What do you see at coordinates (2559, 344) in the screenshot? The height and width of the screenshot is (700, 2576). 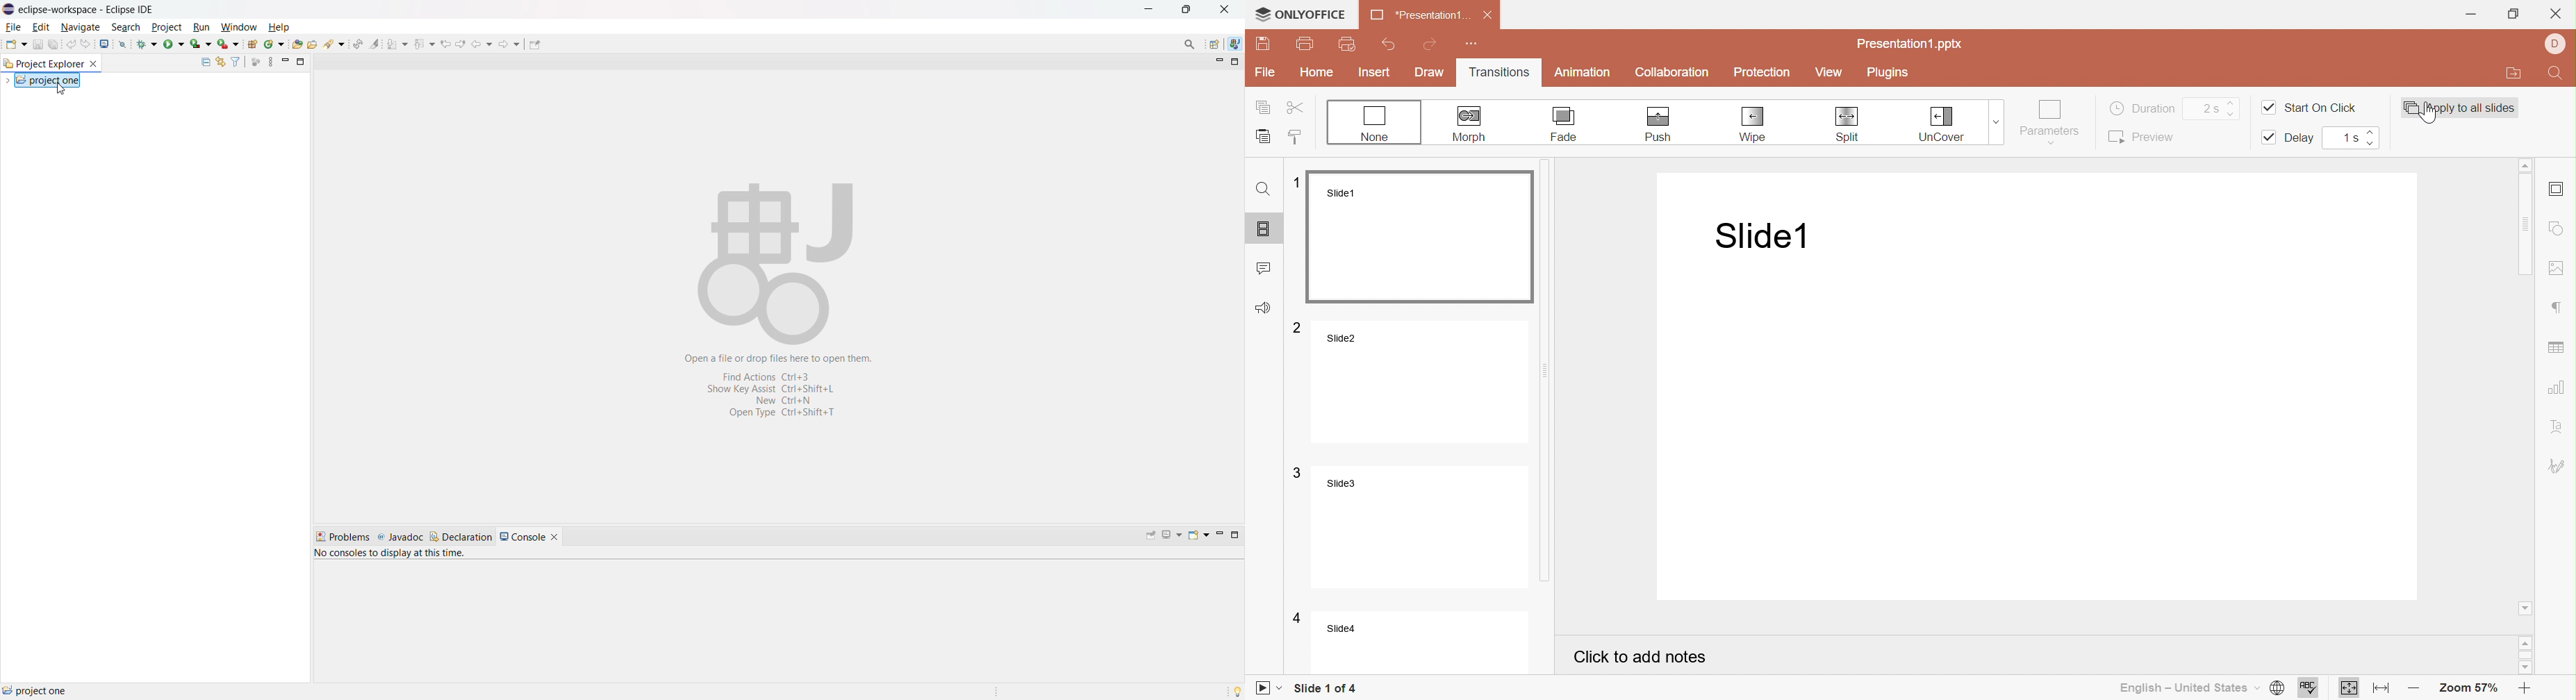 I see `Insert chart` at bounding box center [2559, 344].